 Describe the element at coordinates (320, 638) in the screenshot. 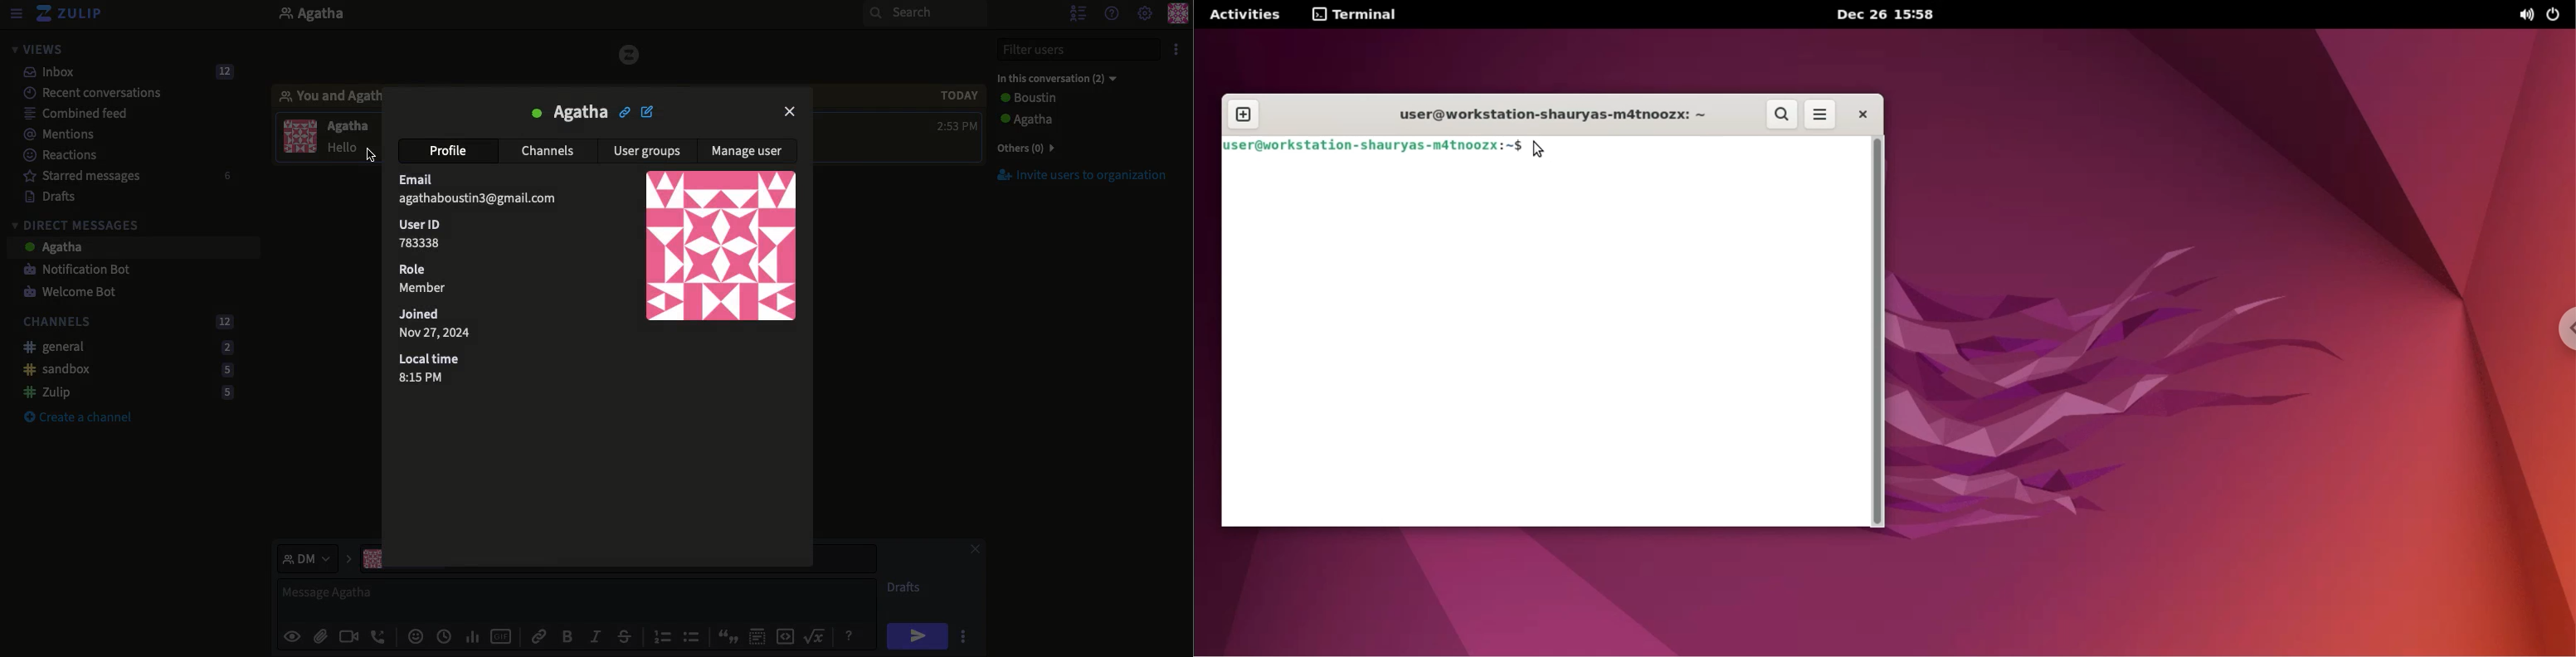

I see `File` at that location.